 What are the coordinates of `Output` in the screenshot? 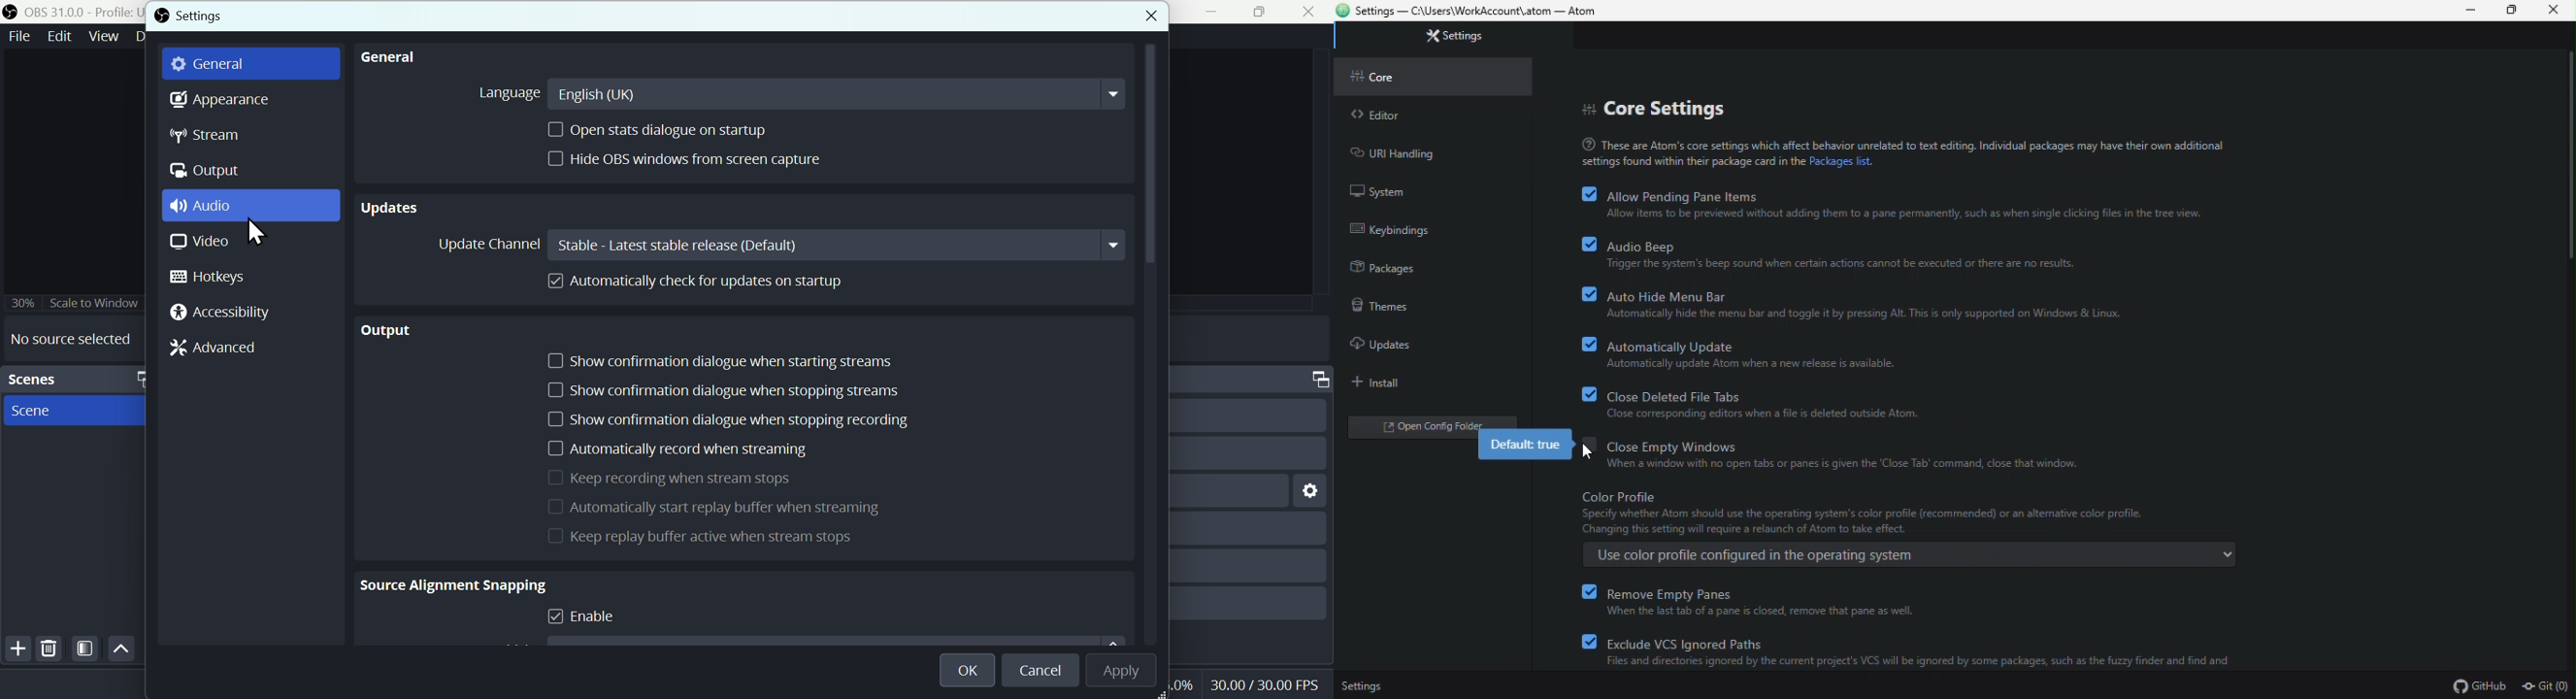 It's located at (392, 332).